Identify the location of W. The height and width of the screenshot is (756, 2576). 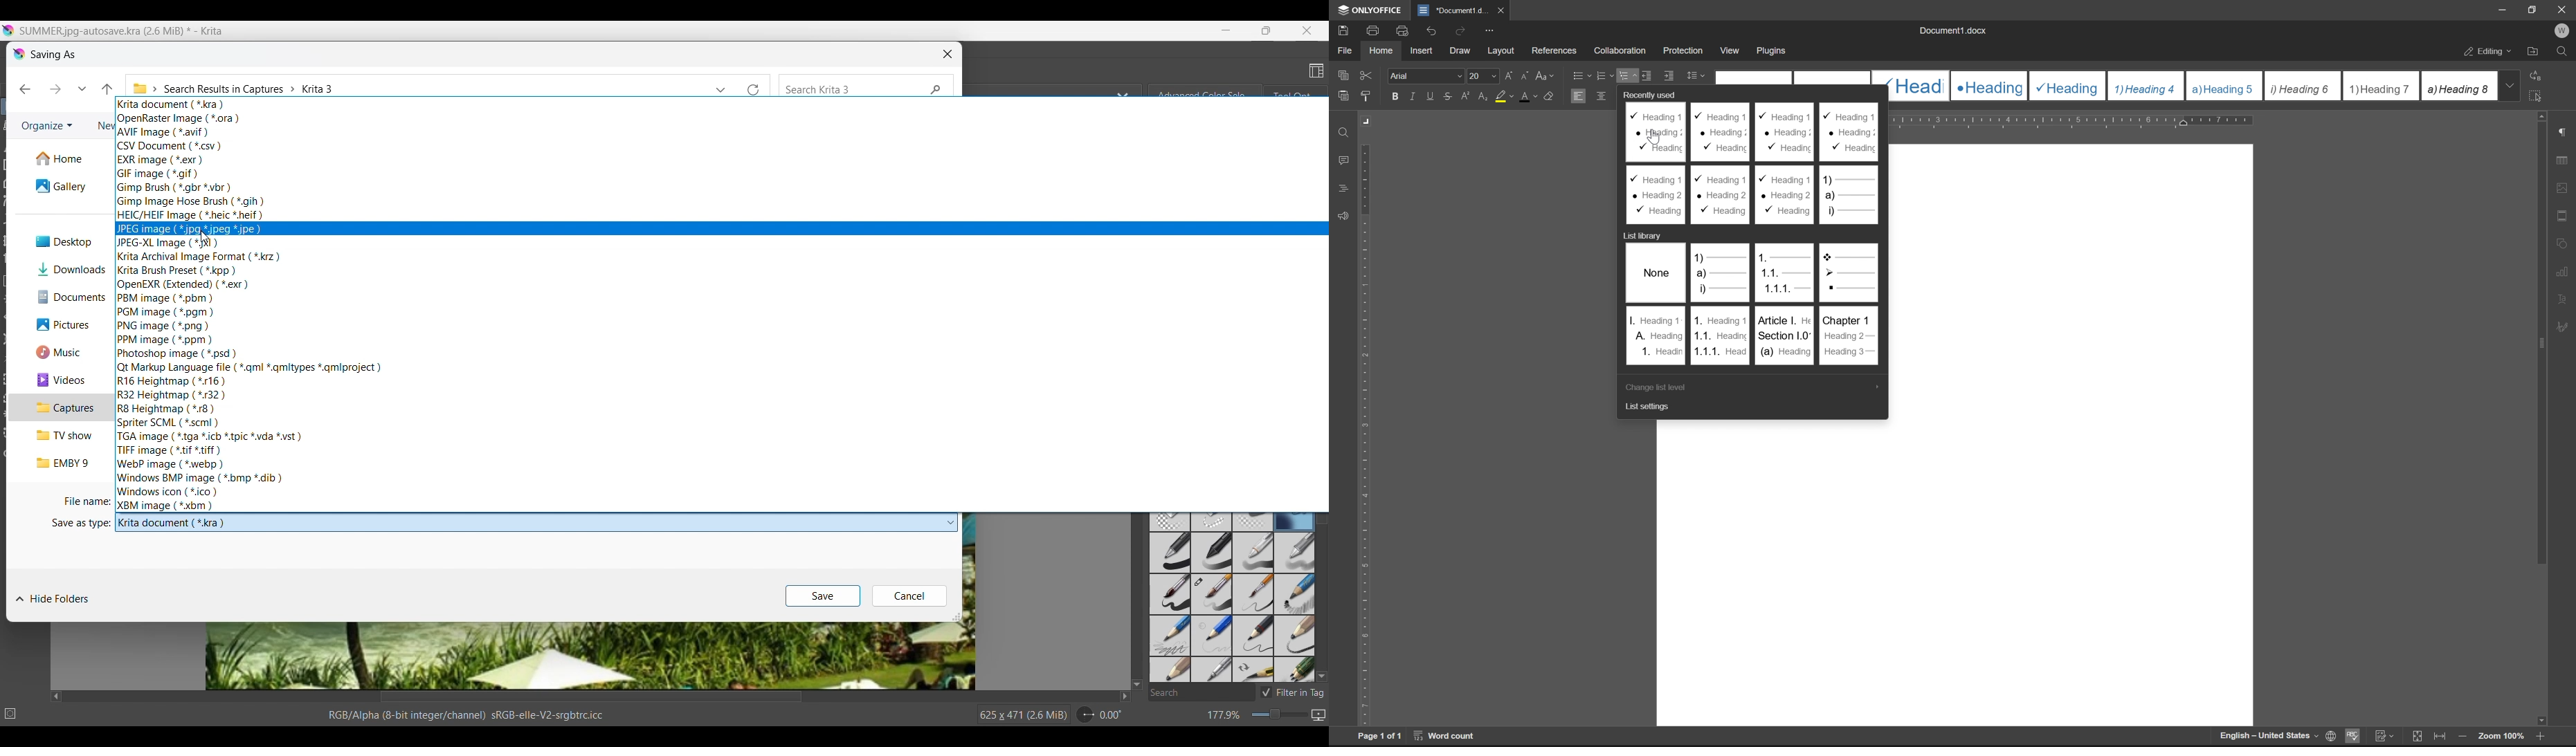
(2564, 31).